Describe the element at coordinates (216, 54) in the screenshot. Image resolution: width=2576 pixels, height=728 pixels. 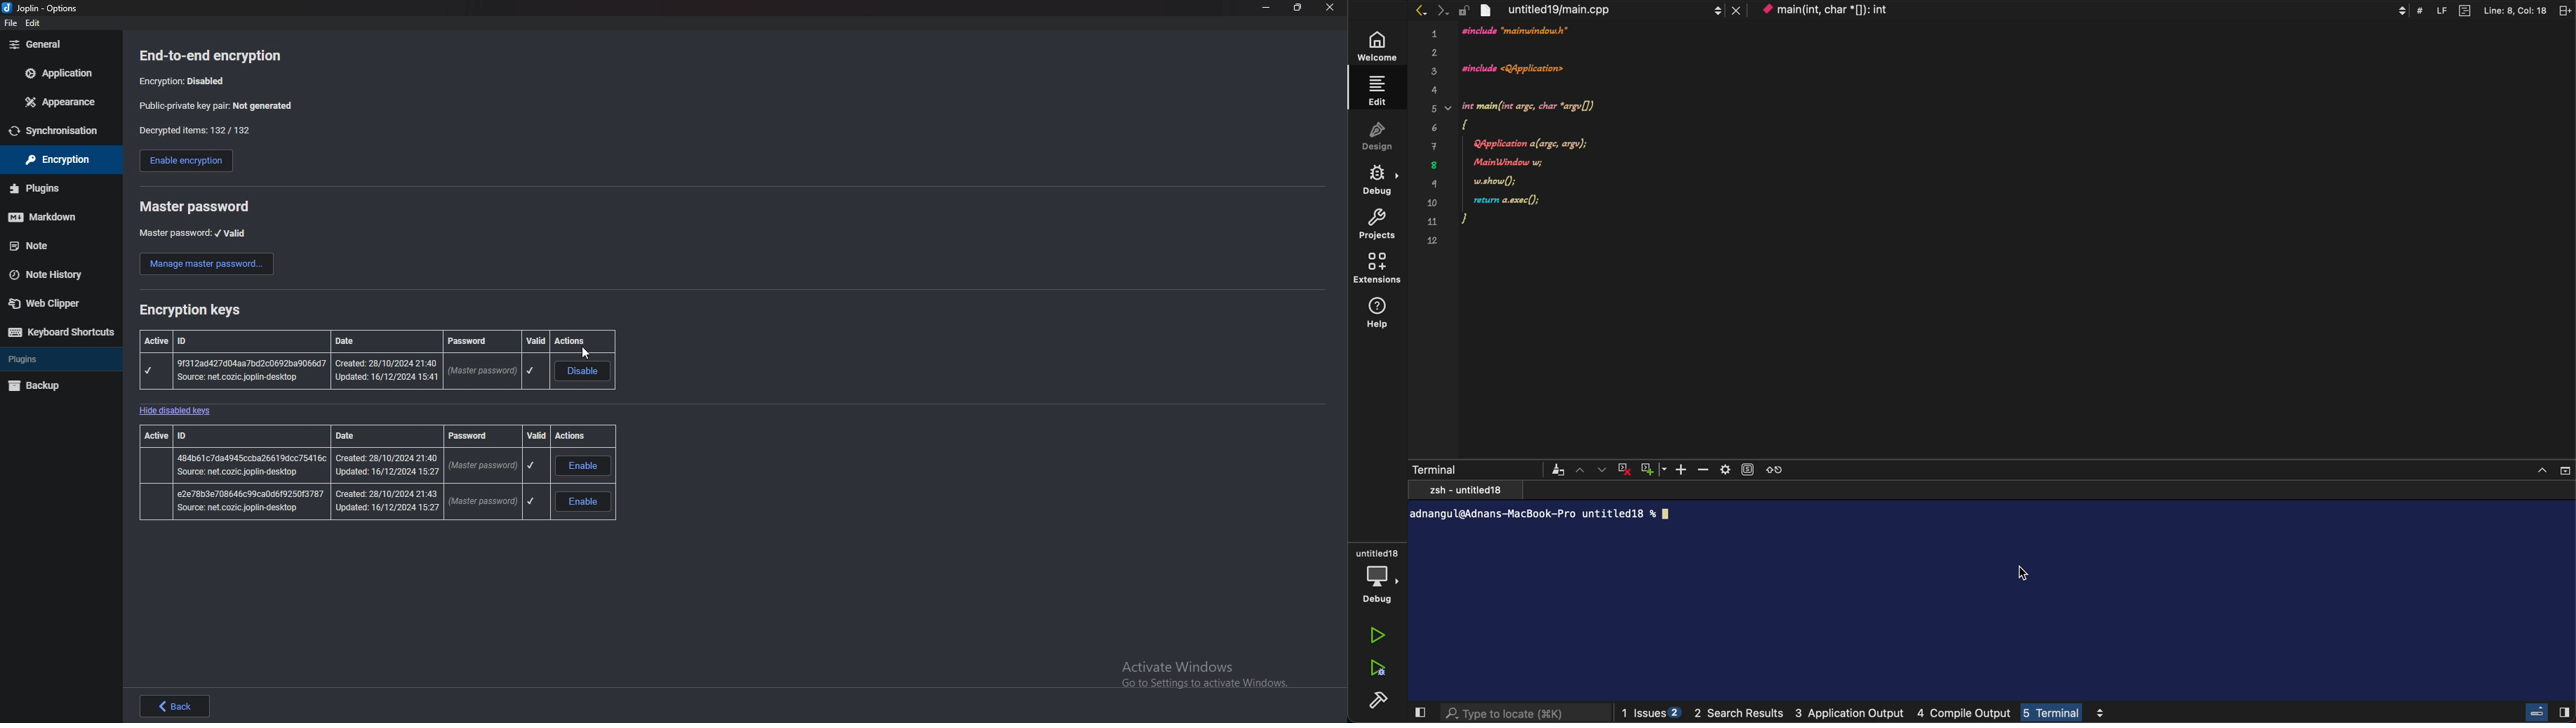
I see `end to end encryption` at that location.